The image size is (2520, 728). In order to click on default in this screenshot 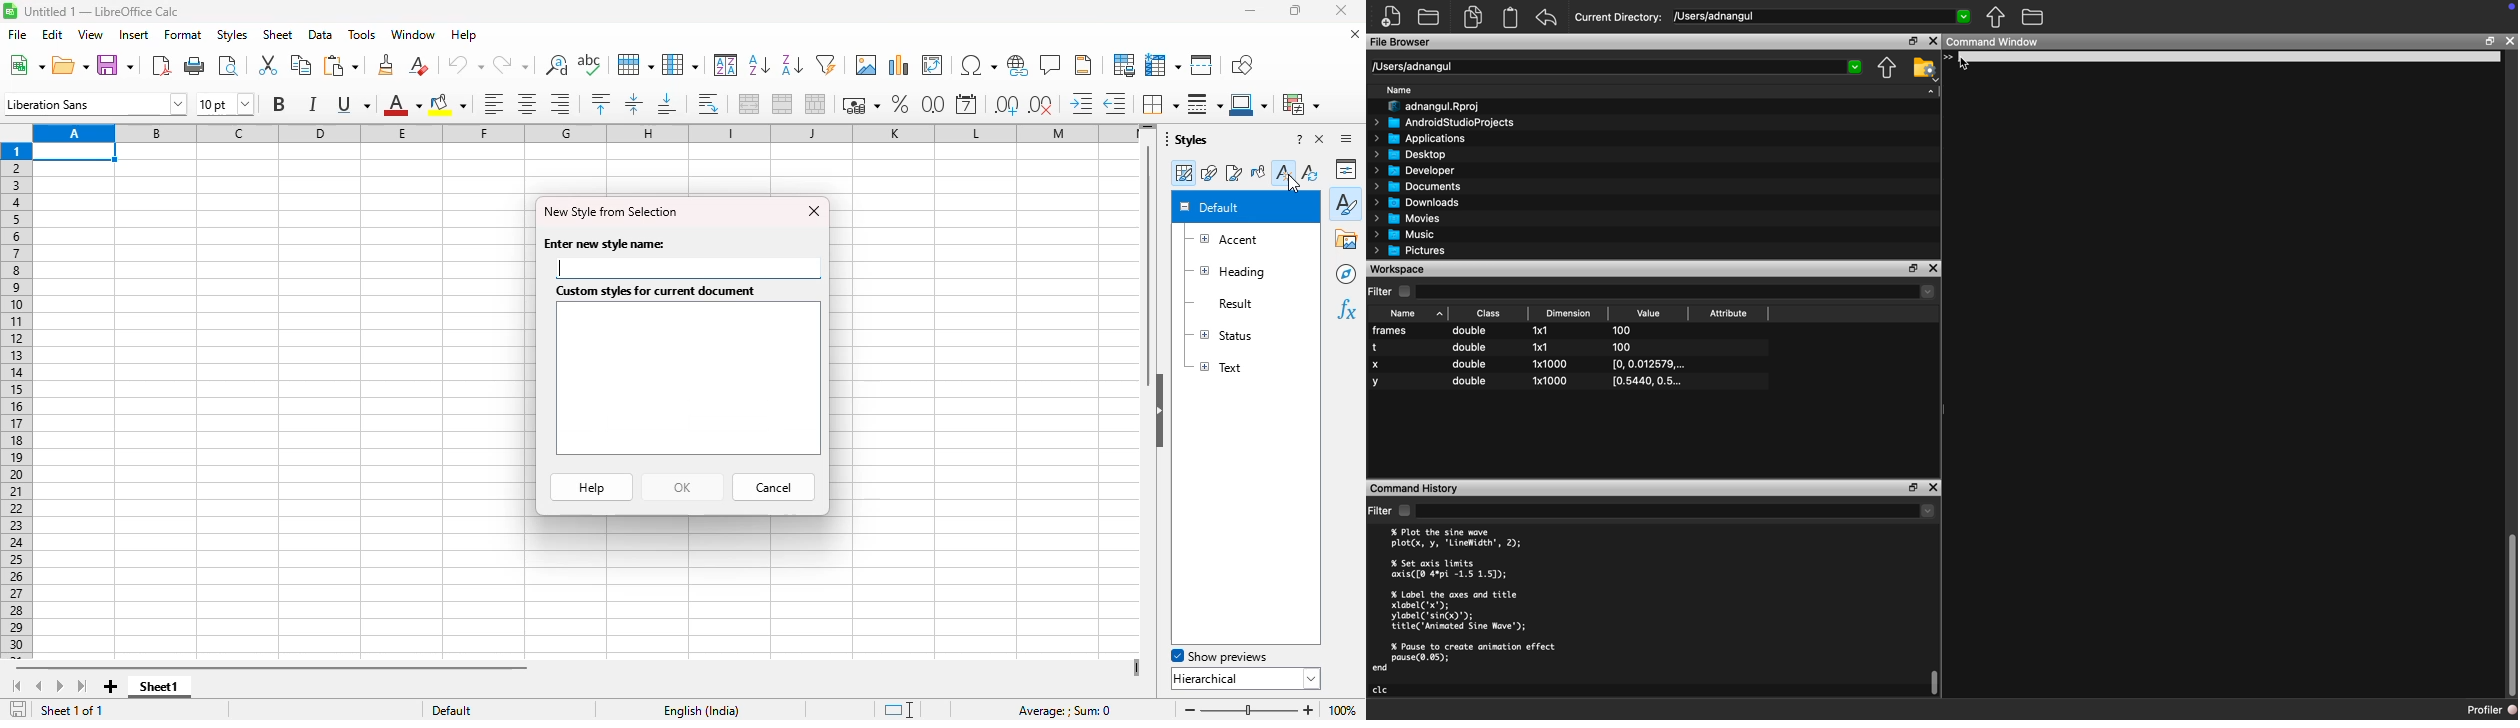, I will do `click(451, 710)`.